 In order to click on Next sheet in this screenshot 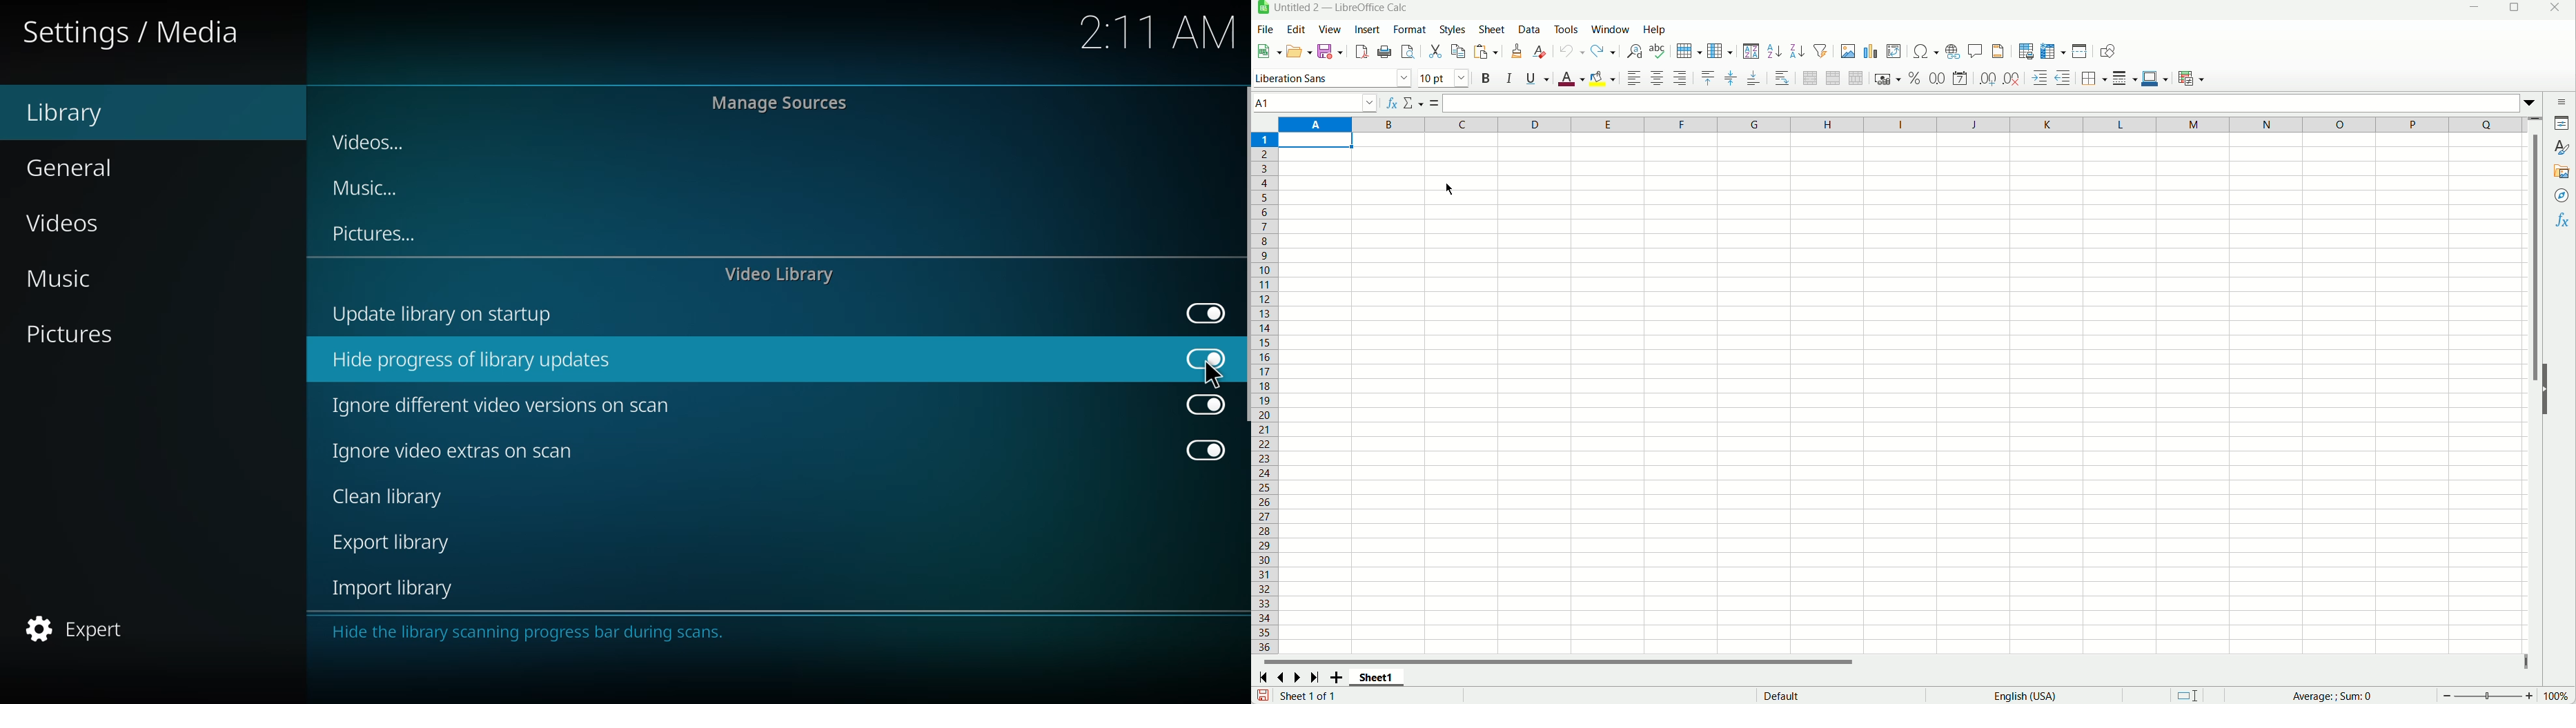, I will do `click(1296, 678)`.